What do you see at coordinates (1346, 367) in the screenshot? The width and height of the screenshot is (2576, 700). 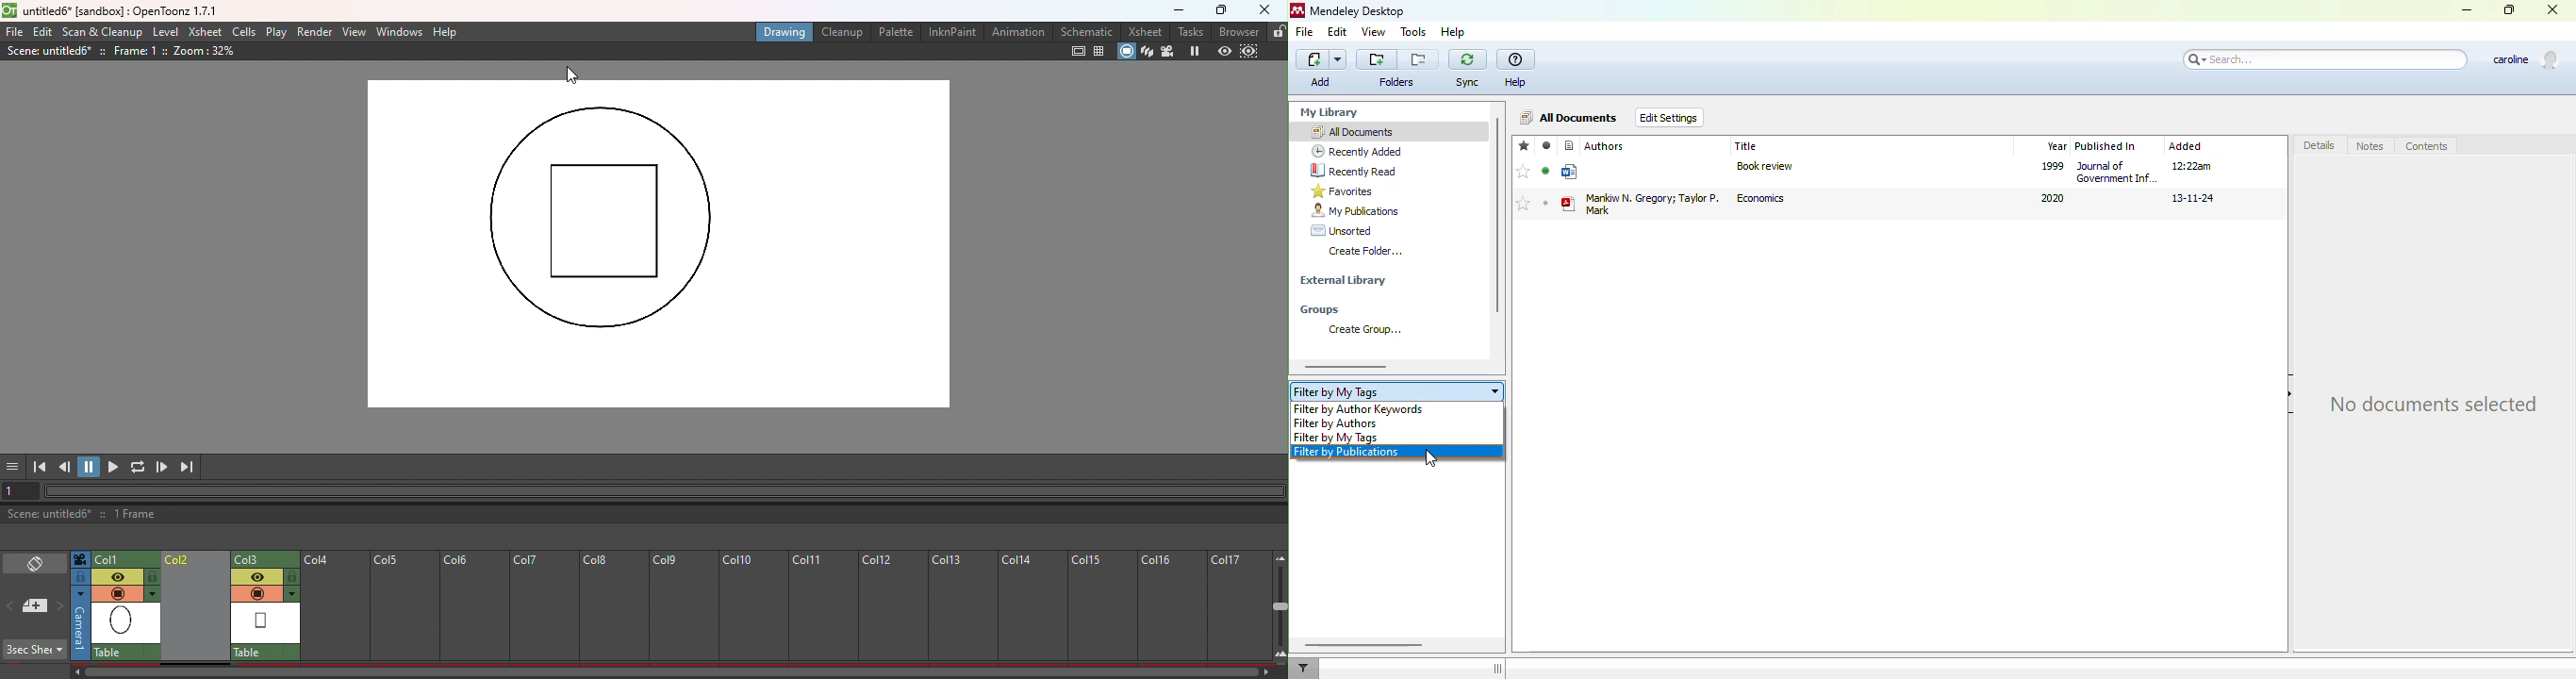 I see `horizontal scroll bar` at bounding box center [1346, 367].